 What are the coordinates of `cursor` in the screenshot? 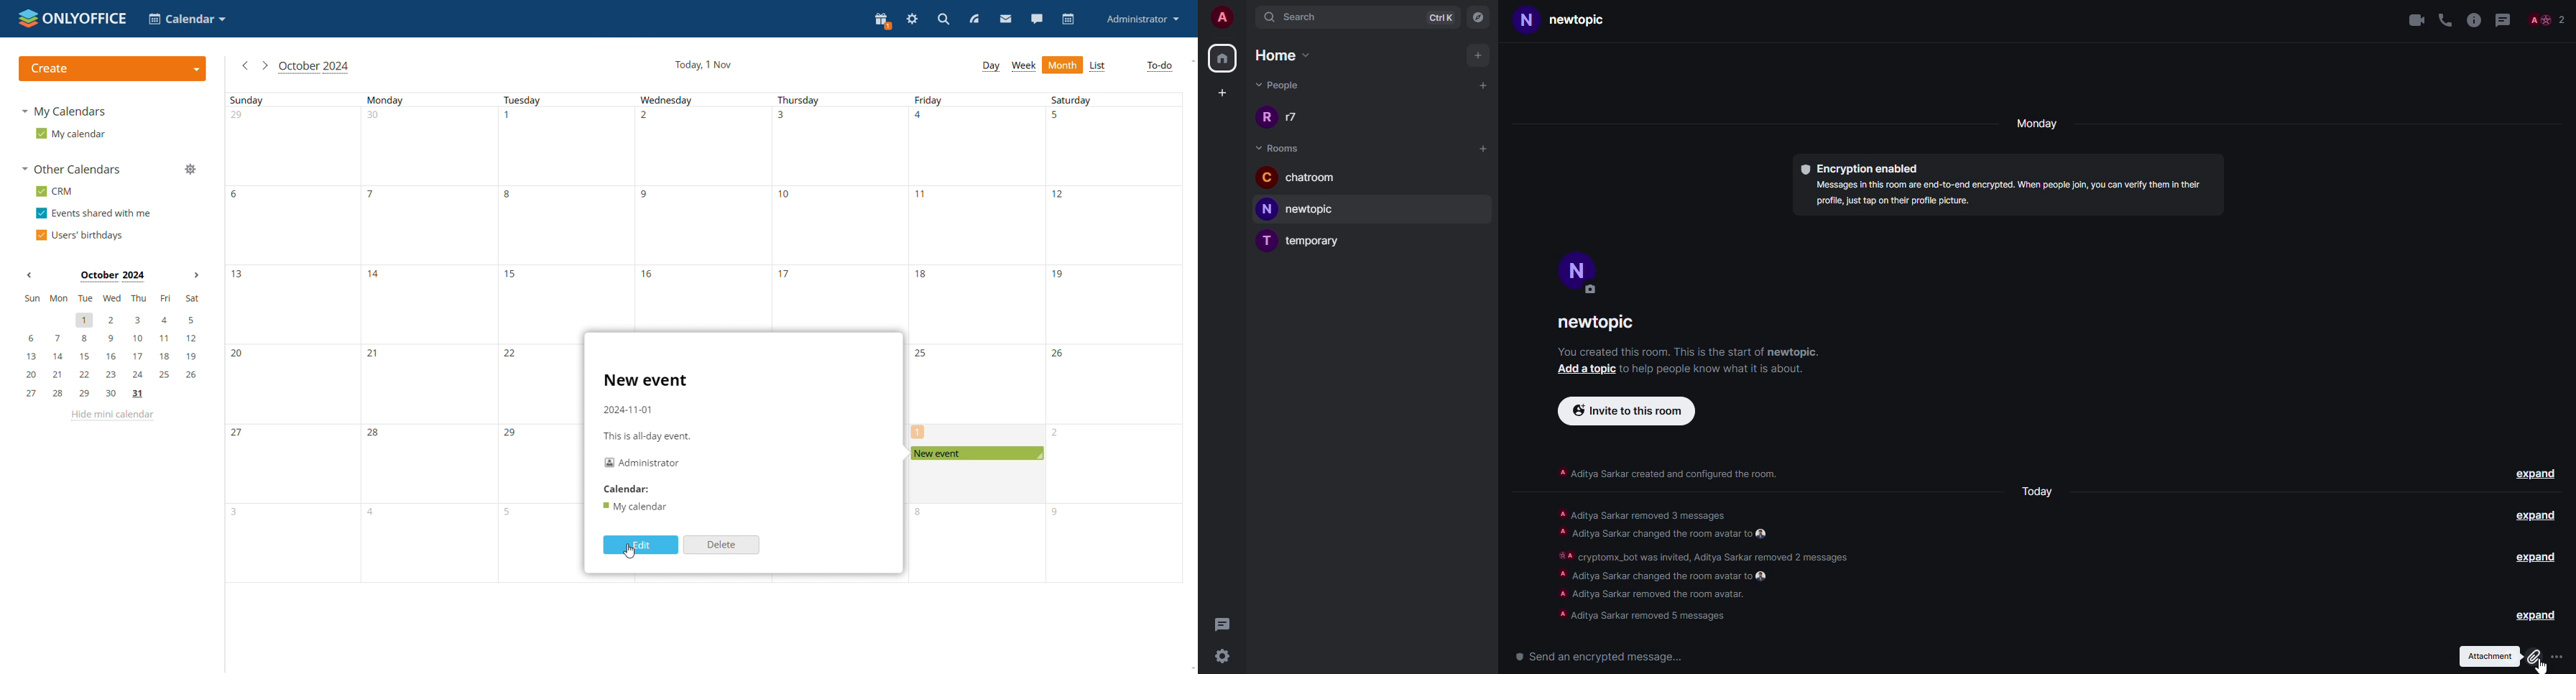 It's located at (2540, 666).